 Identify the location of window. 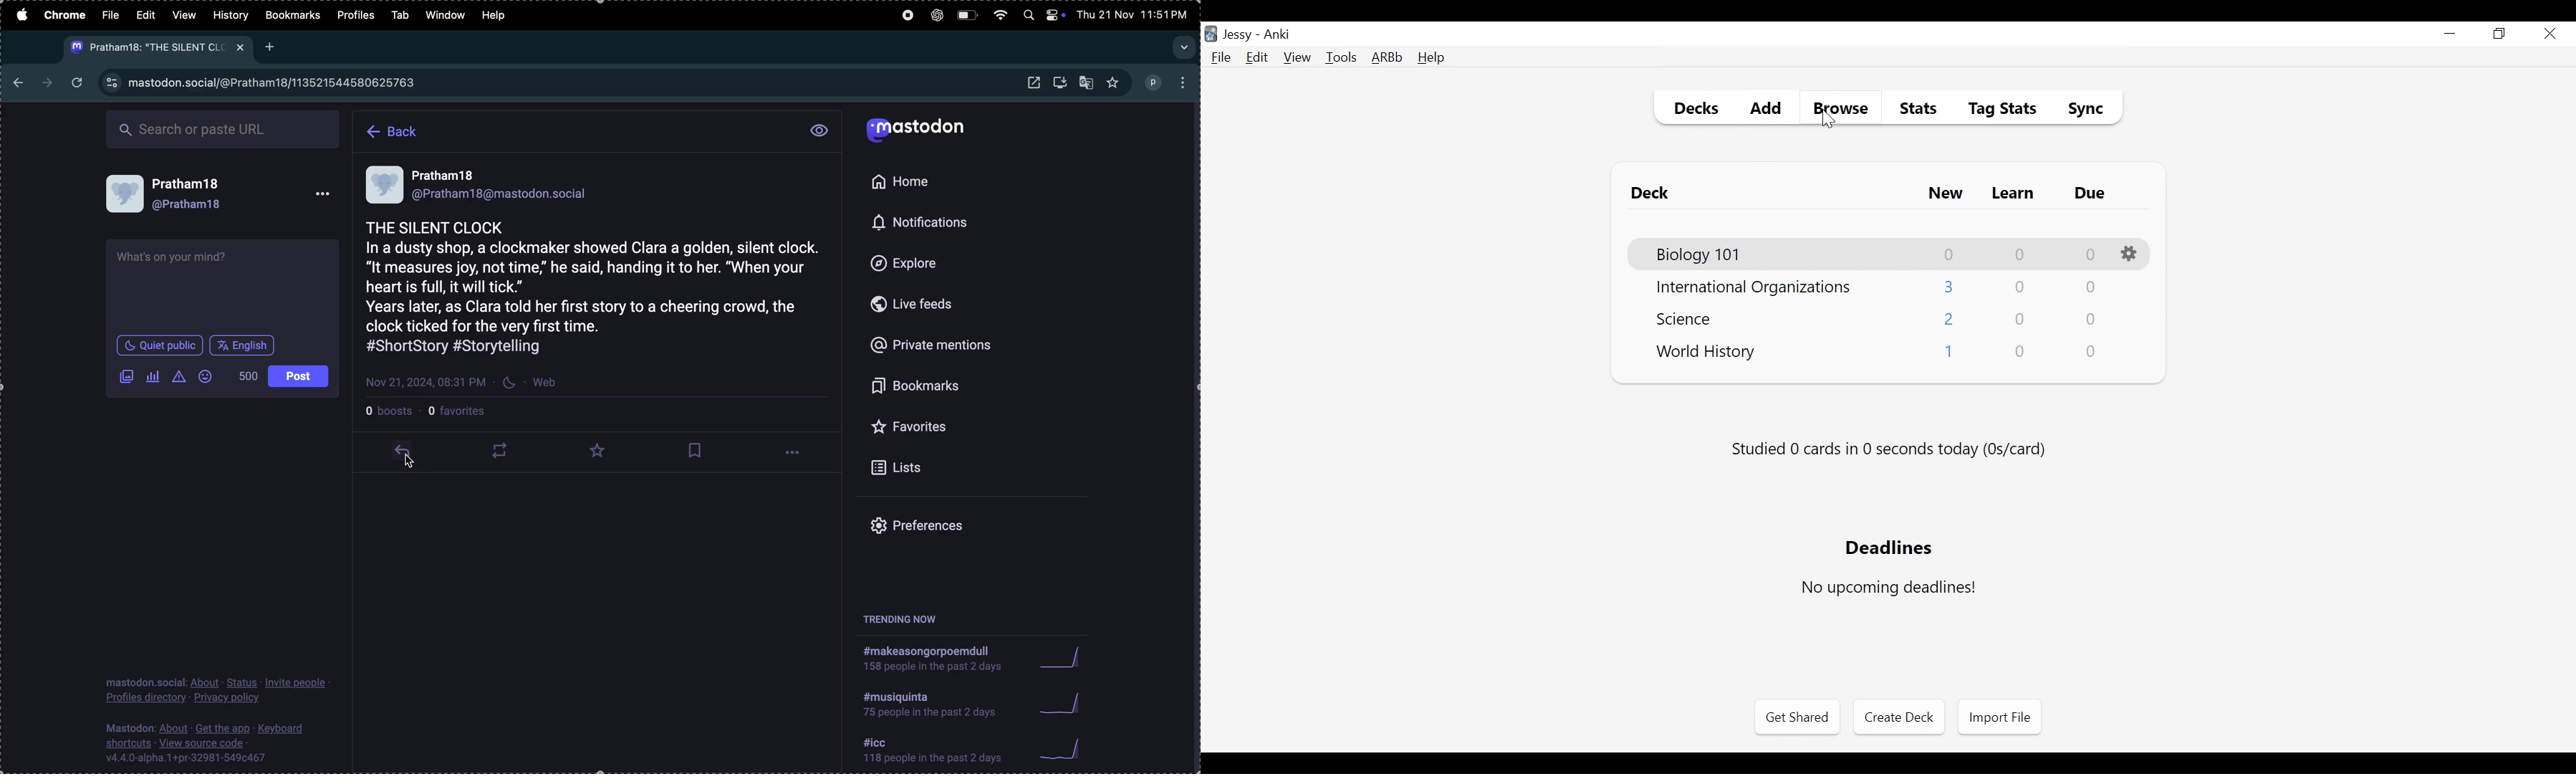
(446, 15).